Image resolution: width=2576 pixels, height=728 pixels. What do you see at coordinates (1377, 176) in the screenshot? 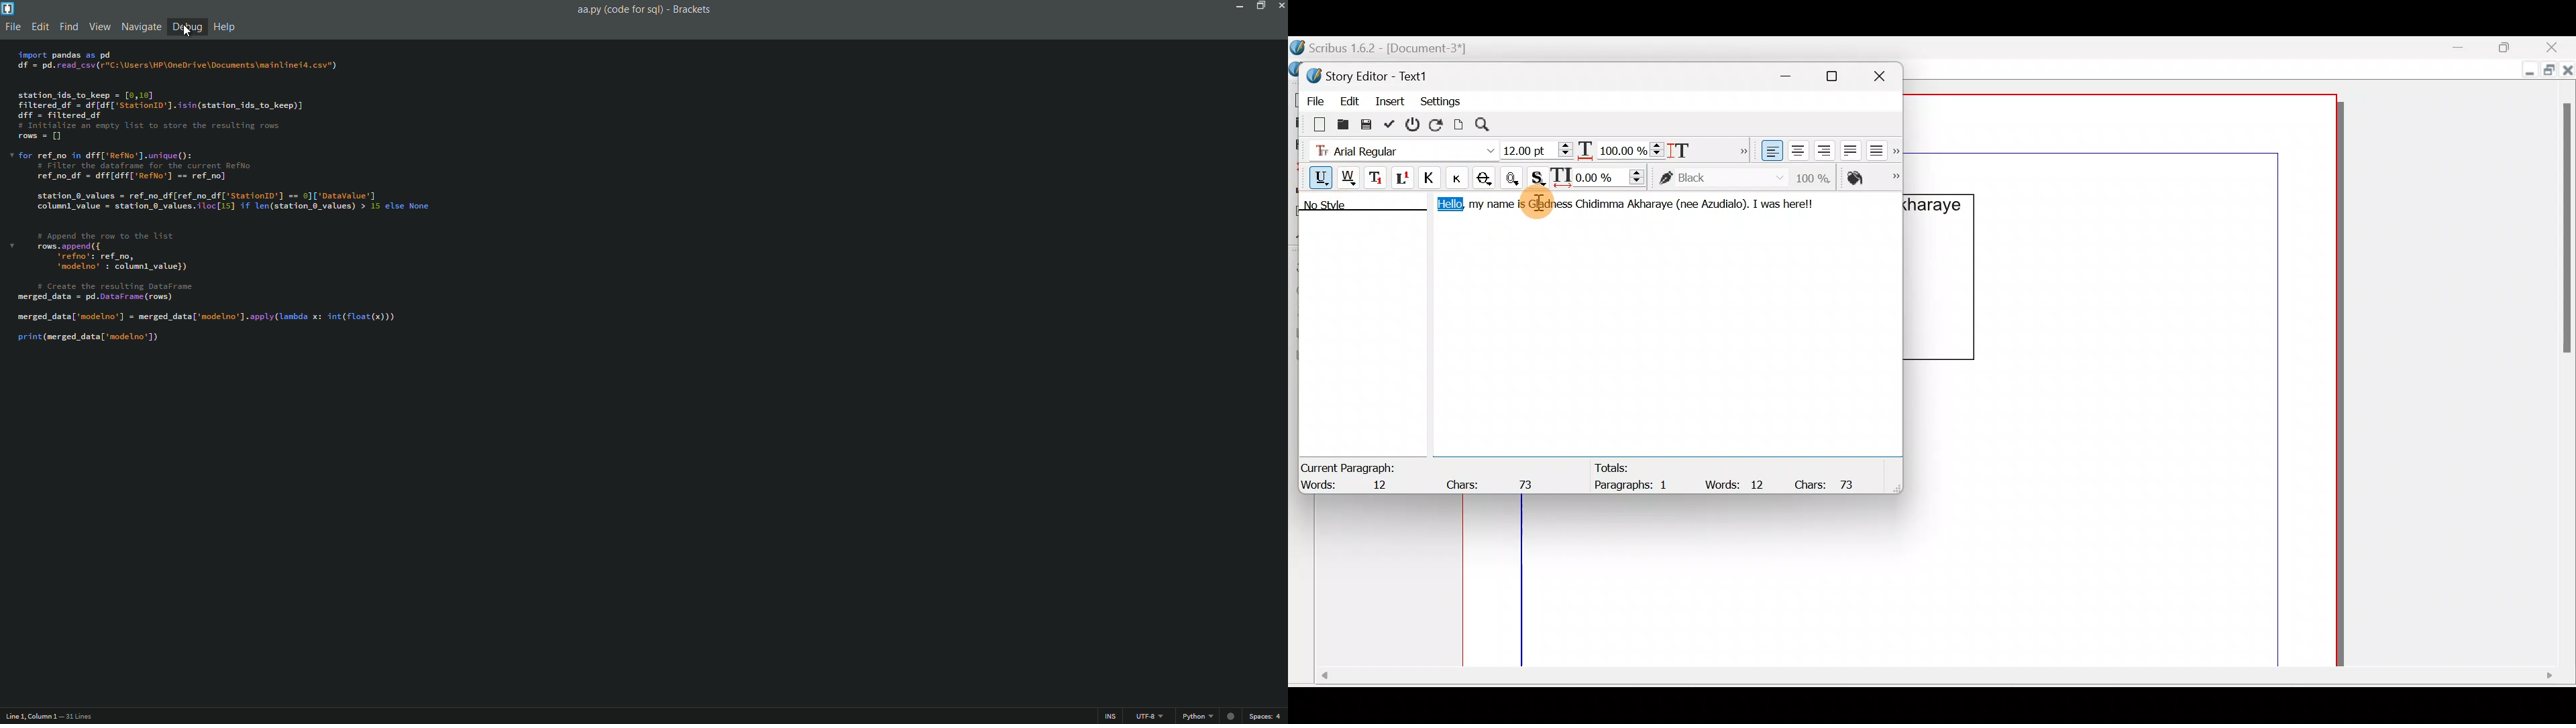
I see `Subscript` at bounding box center [1377, 176].